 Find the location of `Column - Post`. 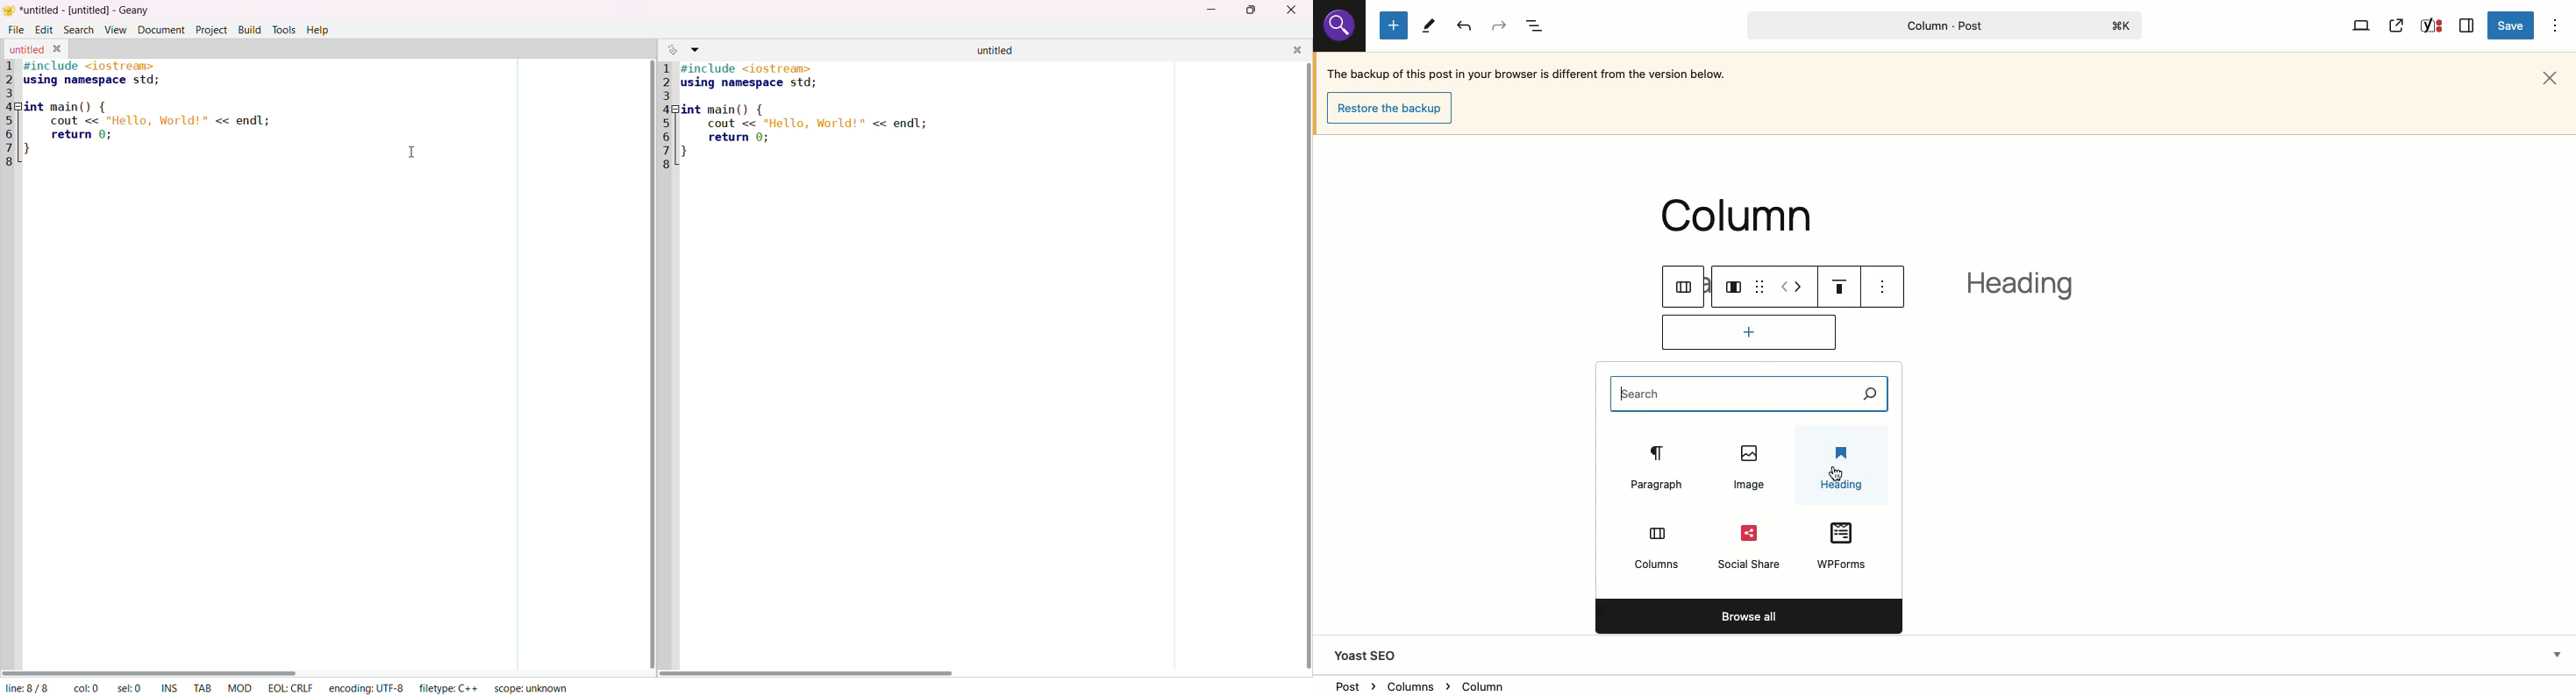

Column - Post is located at coordinates (1940, 25).